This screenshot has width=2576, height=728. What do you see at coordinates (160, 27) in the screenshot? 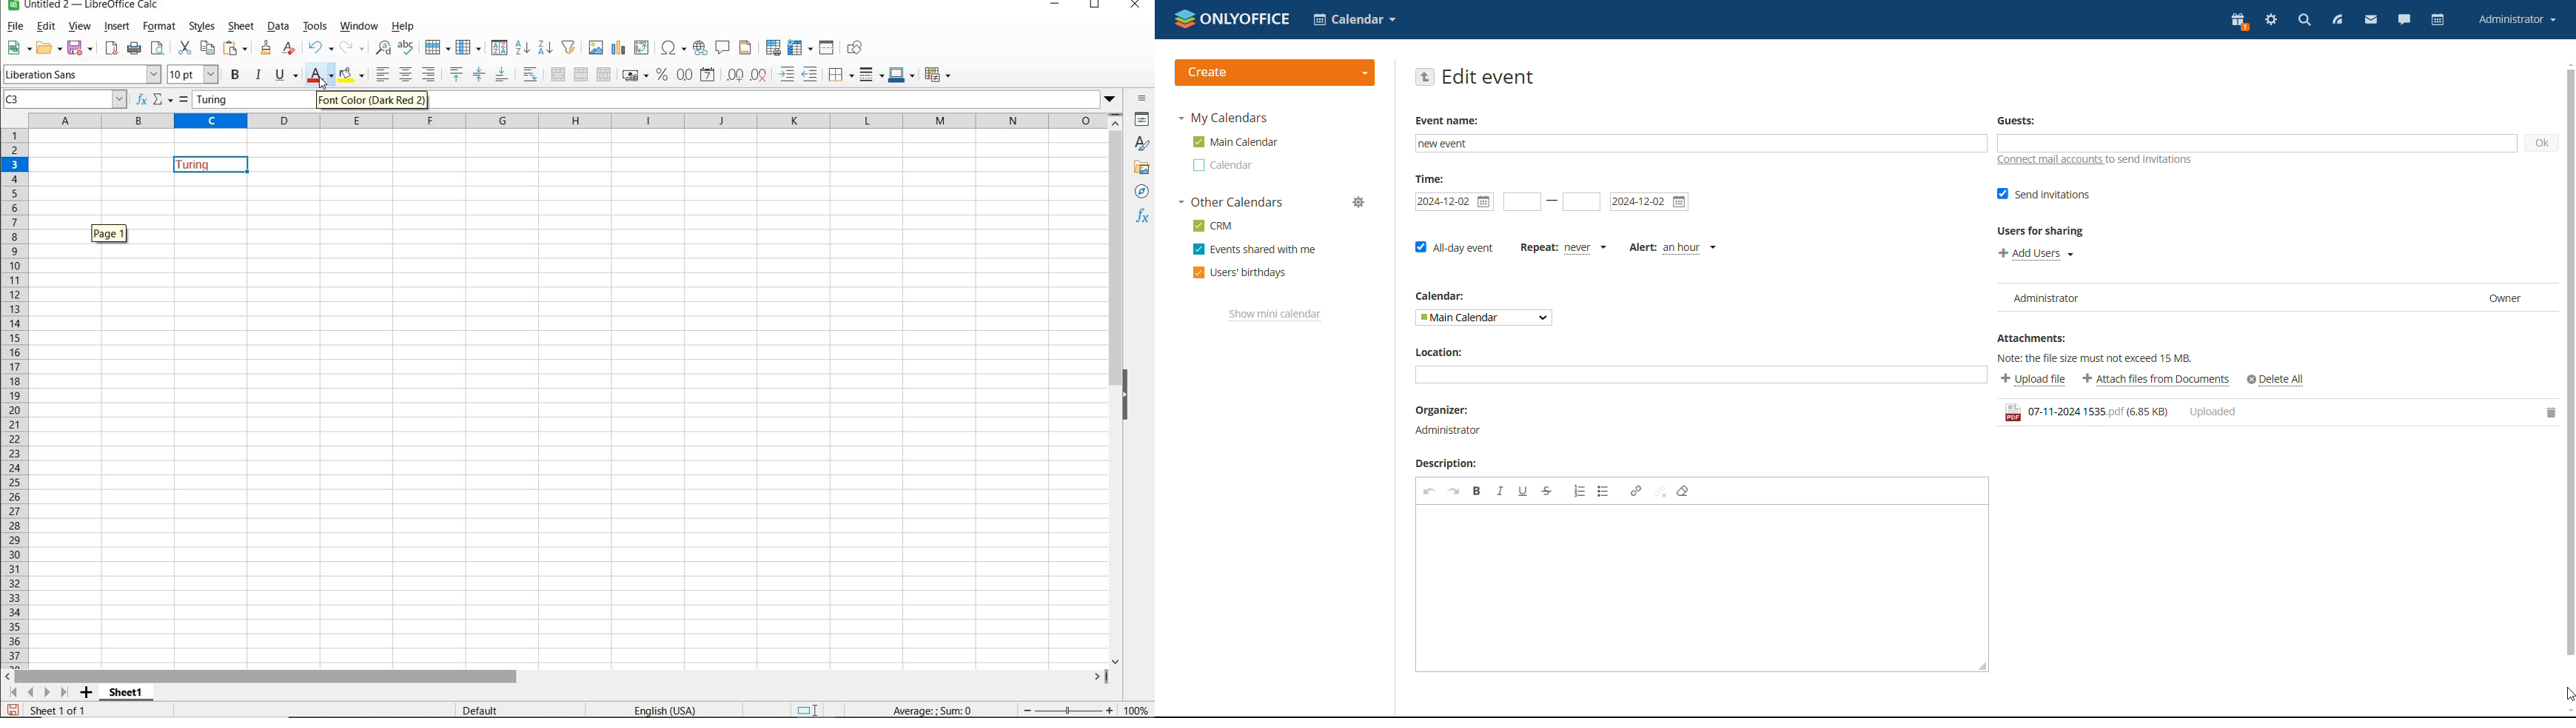
I see `FORMAT` at bounding box center [160, 27].